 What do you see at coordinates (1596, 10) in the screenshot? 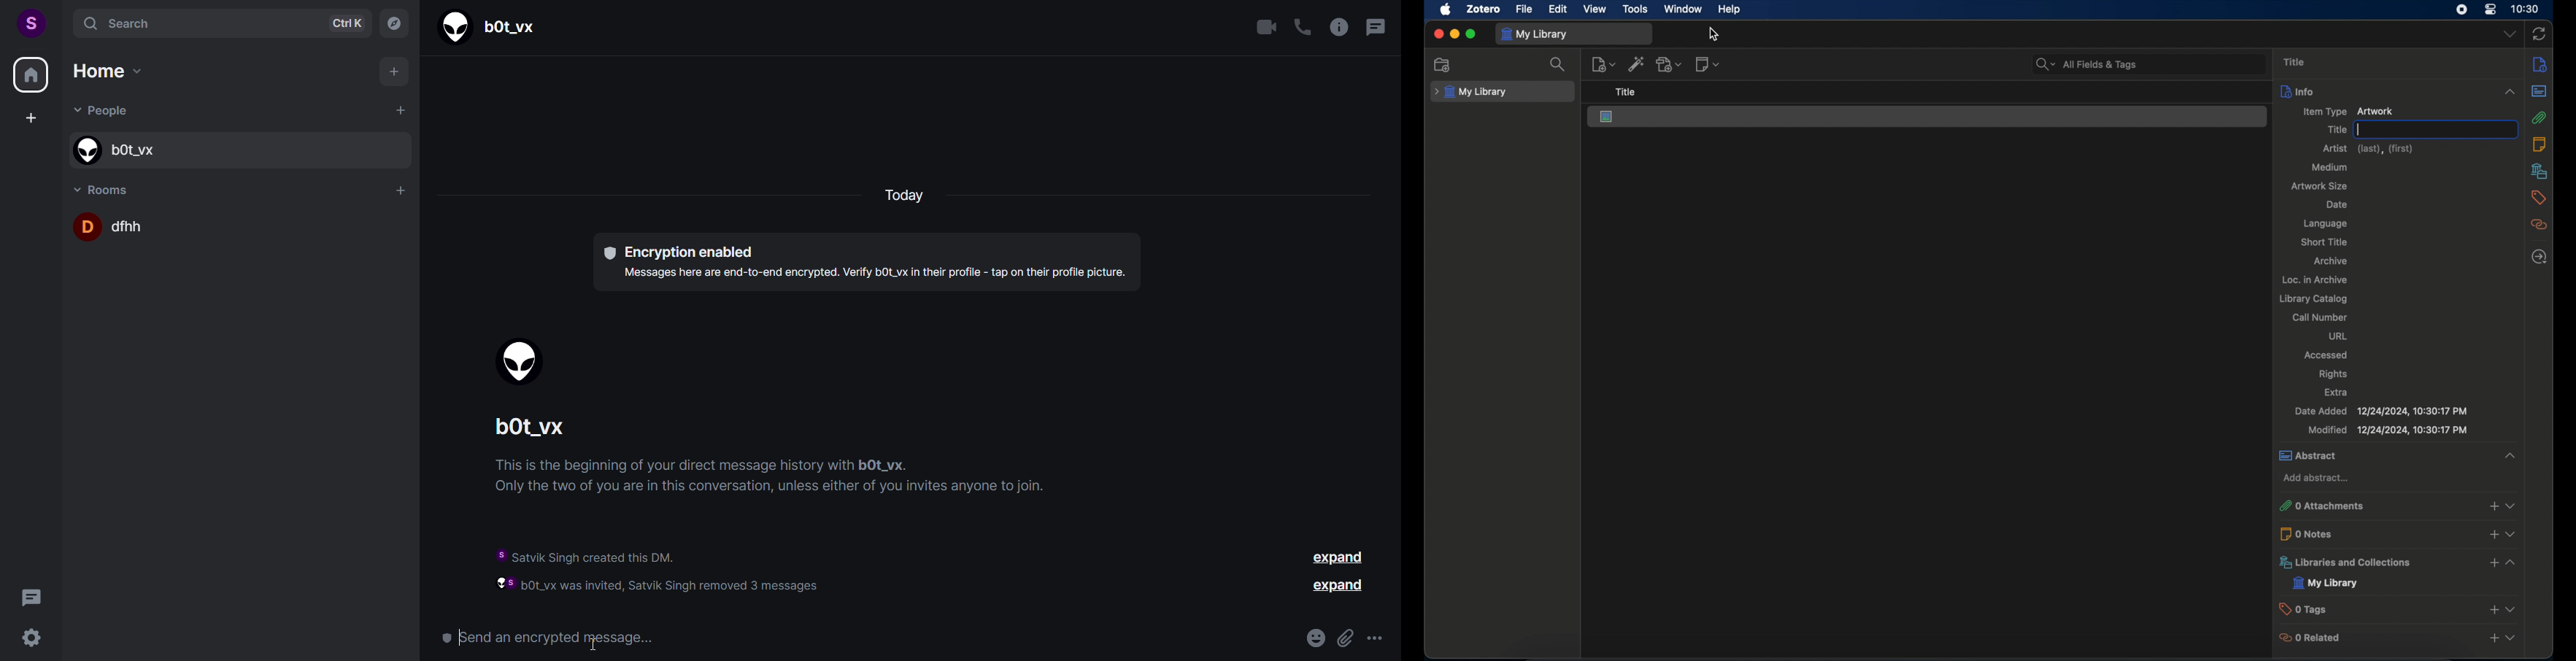
I see `view` at bounding box center [1596, 10].